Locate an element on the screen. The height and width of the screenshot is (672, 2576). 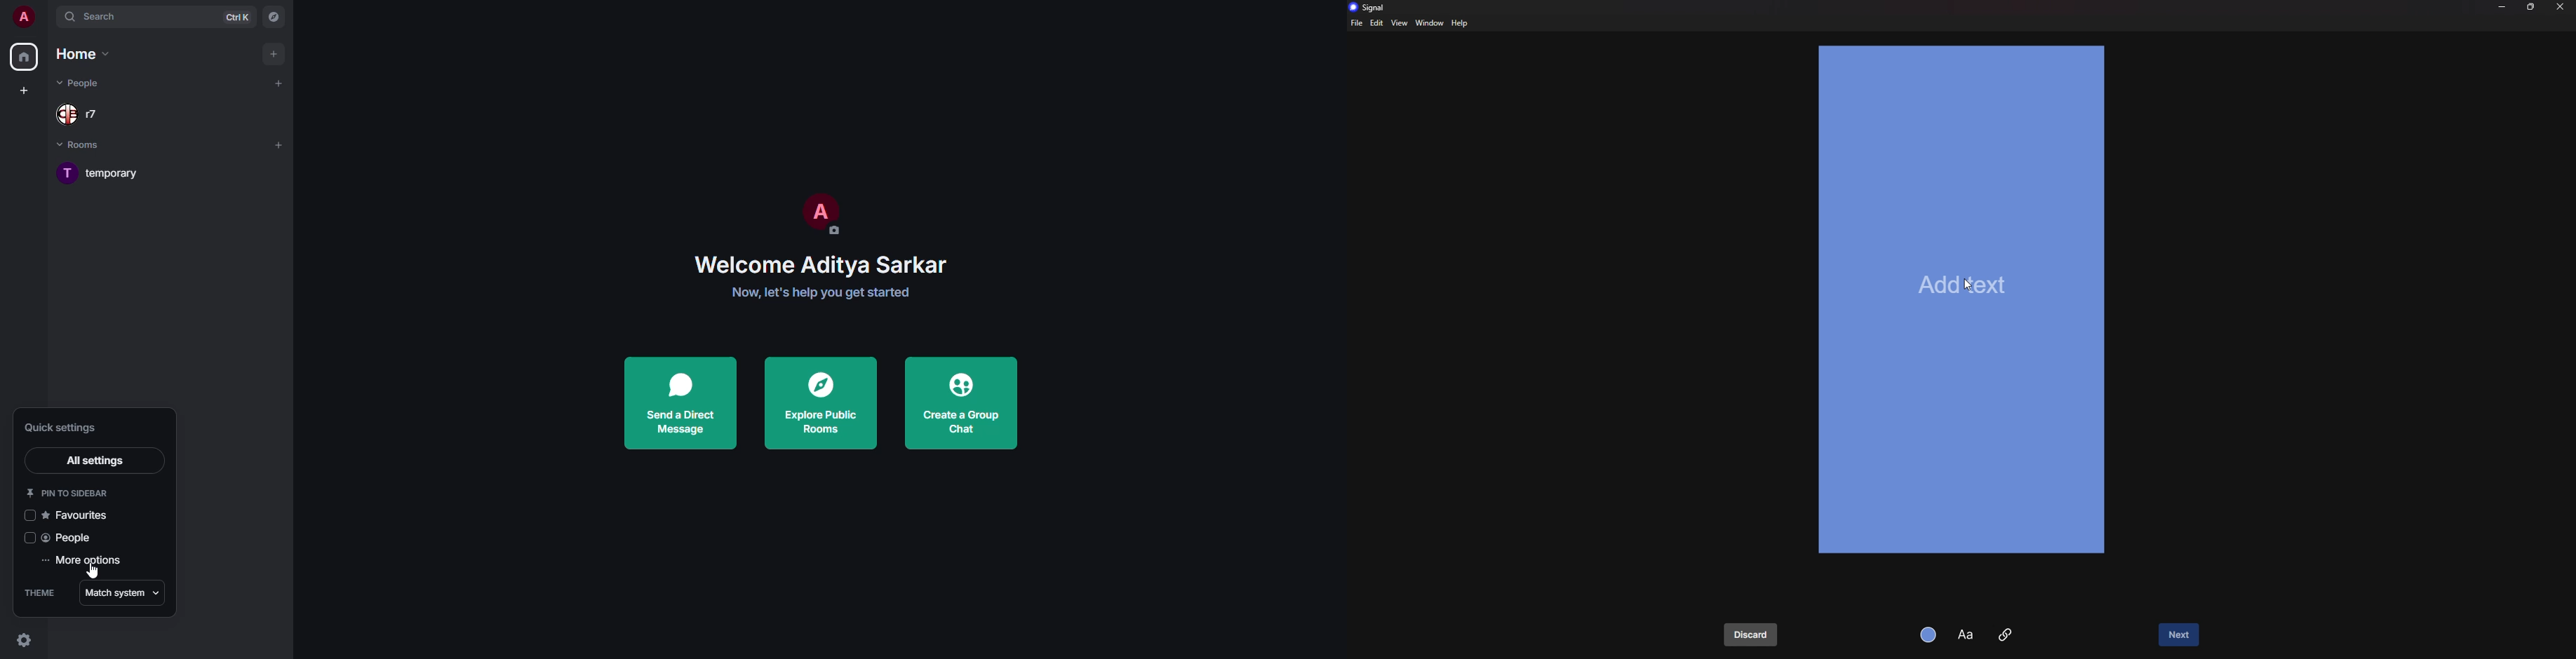
view is located at coordinates (1399, 22).